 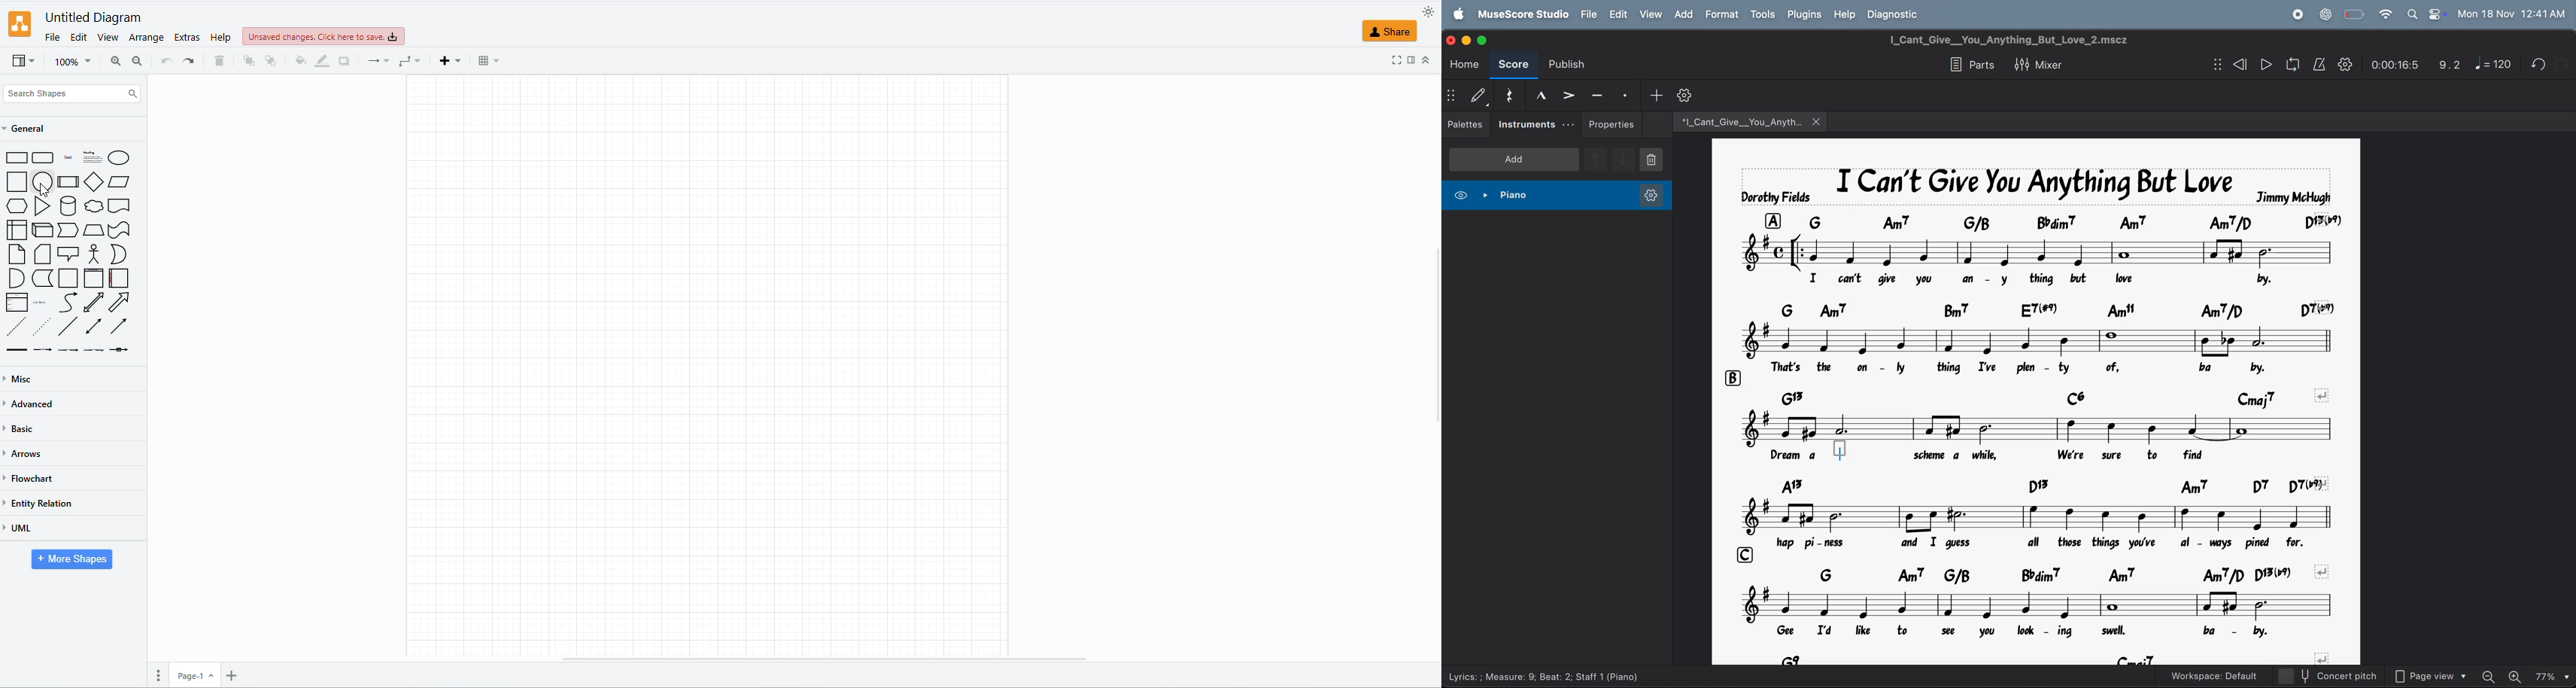 What do you see at coordinates (145, 39) in the screenshot?
I see `ARRANGE` at bounding box center [145, 39].